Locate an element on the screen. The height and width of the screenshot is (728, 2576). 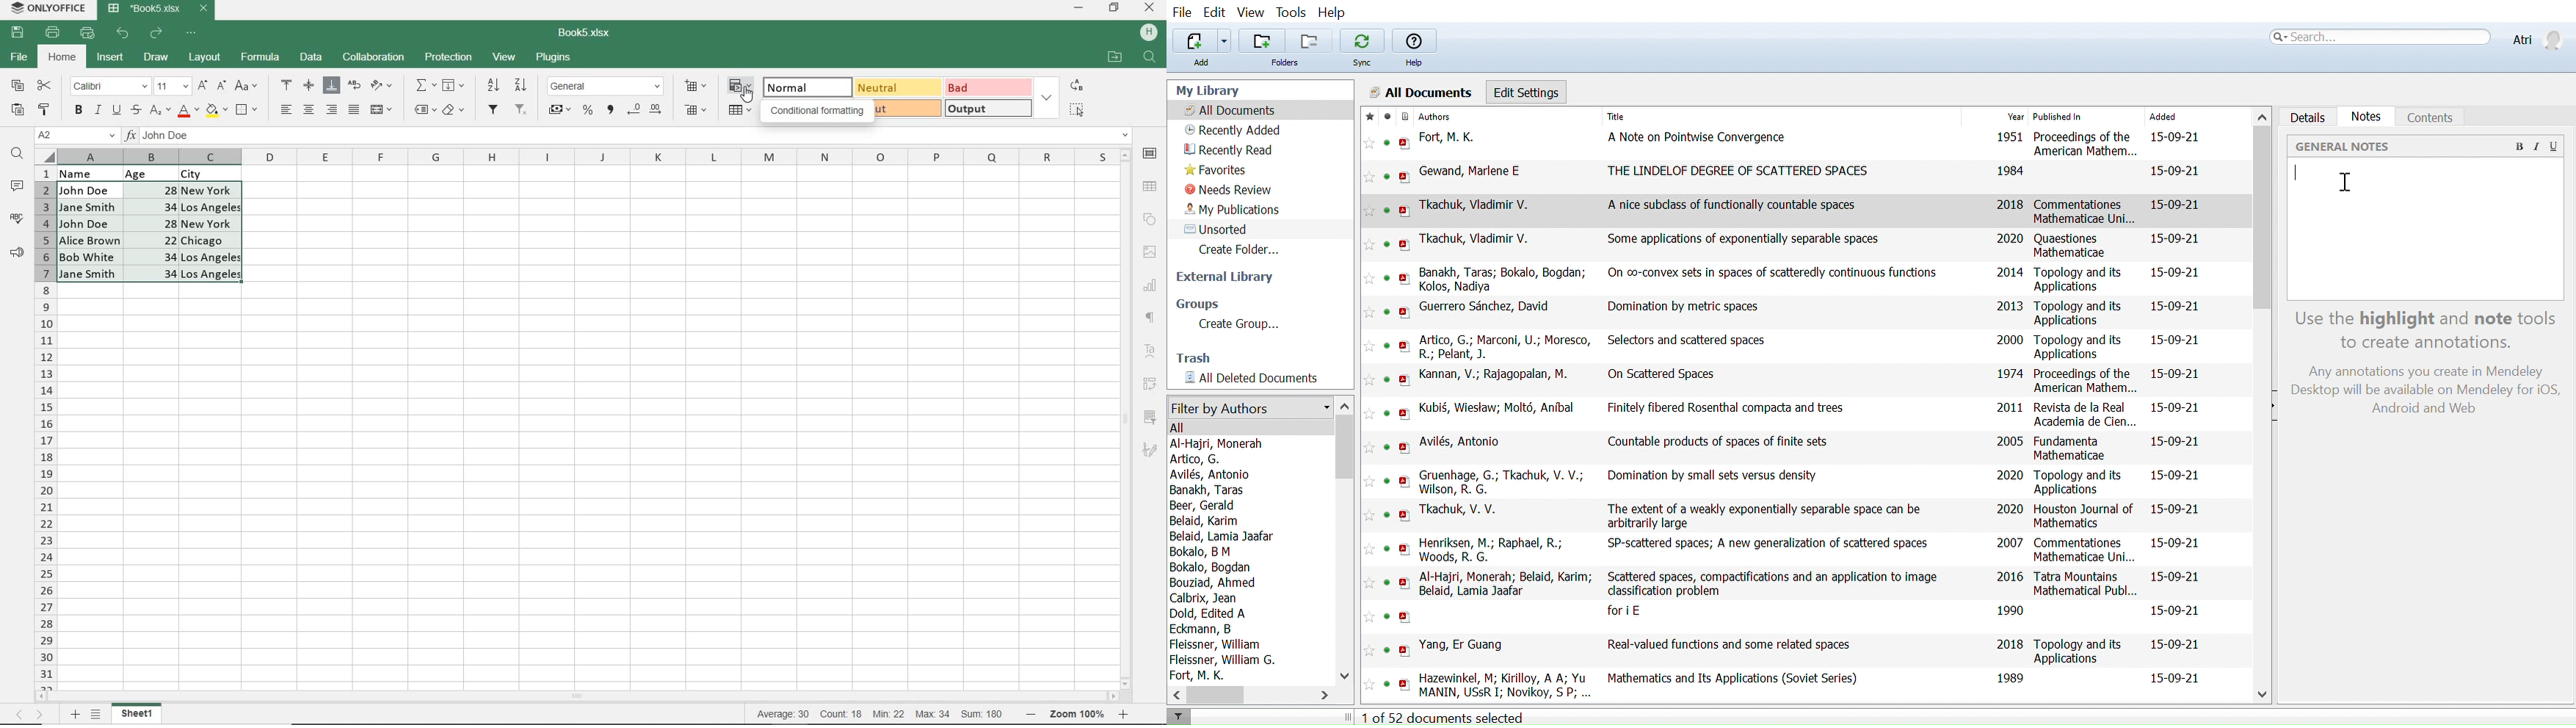
open PDF is located at coordinates (1405, 514).